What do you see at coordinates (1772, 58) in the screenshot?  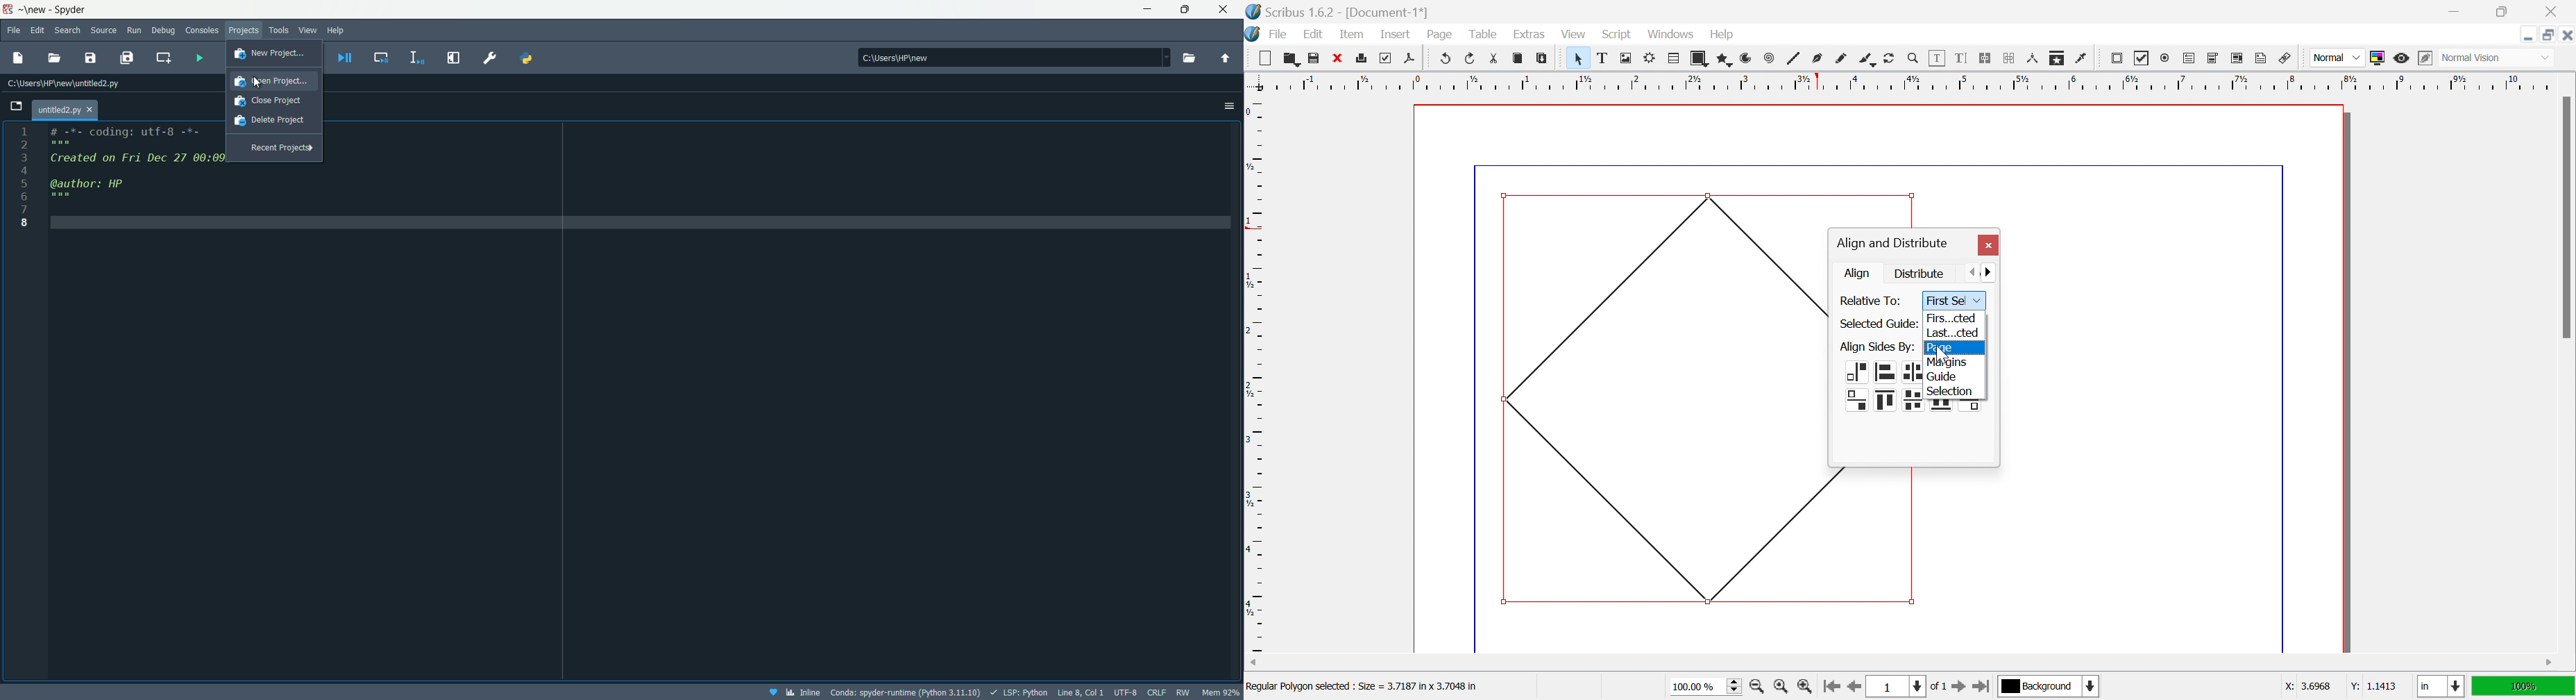 I see `Spiral` at bounding box center [1772, 58].